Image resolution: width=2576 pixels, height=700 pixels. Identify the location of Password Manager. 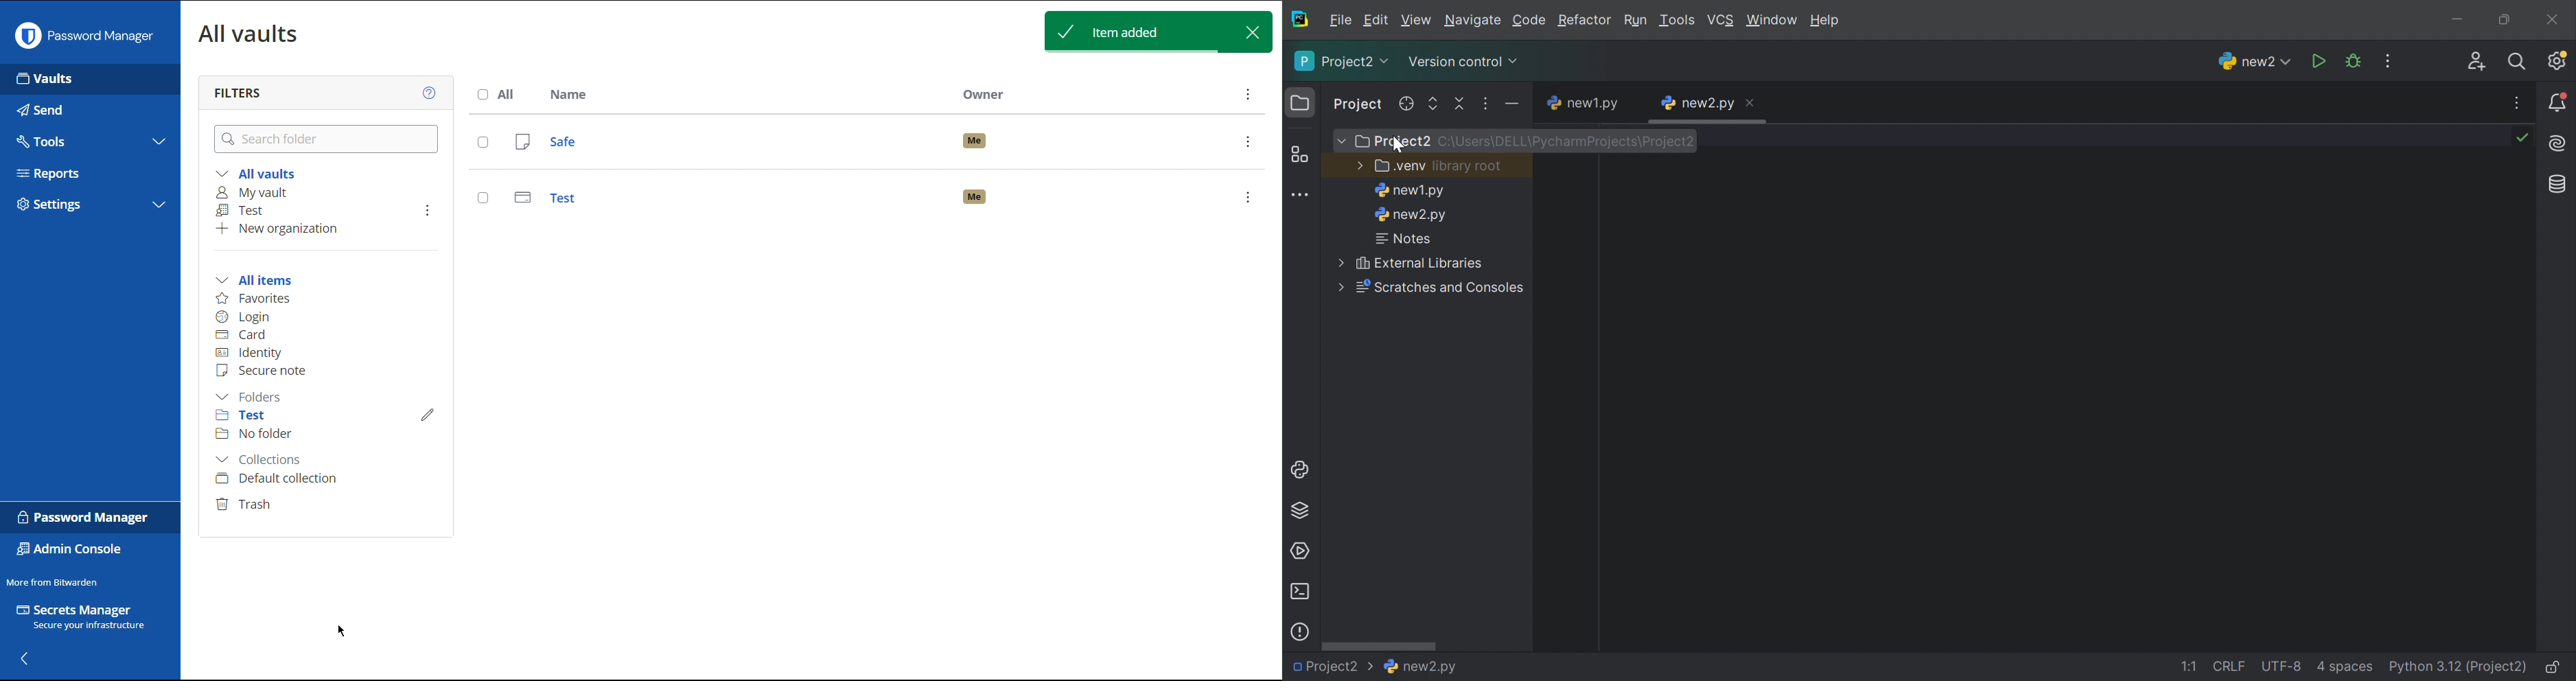
(84, 517).